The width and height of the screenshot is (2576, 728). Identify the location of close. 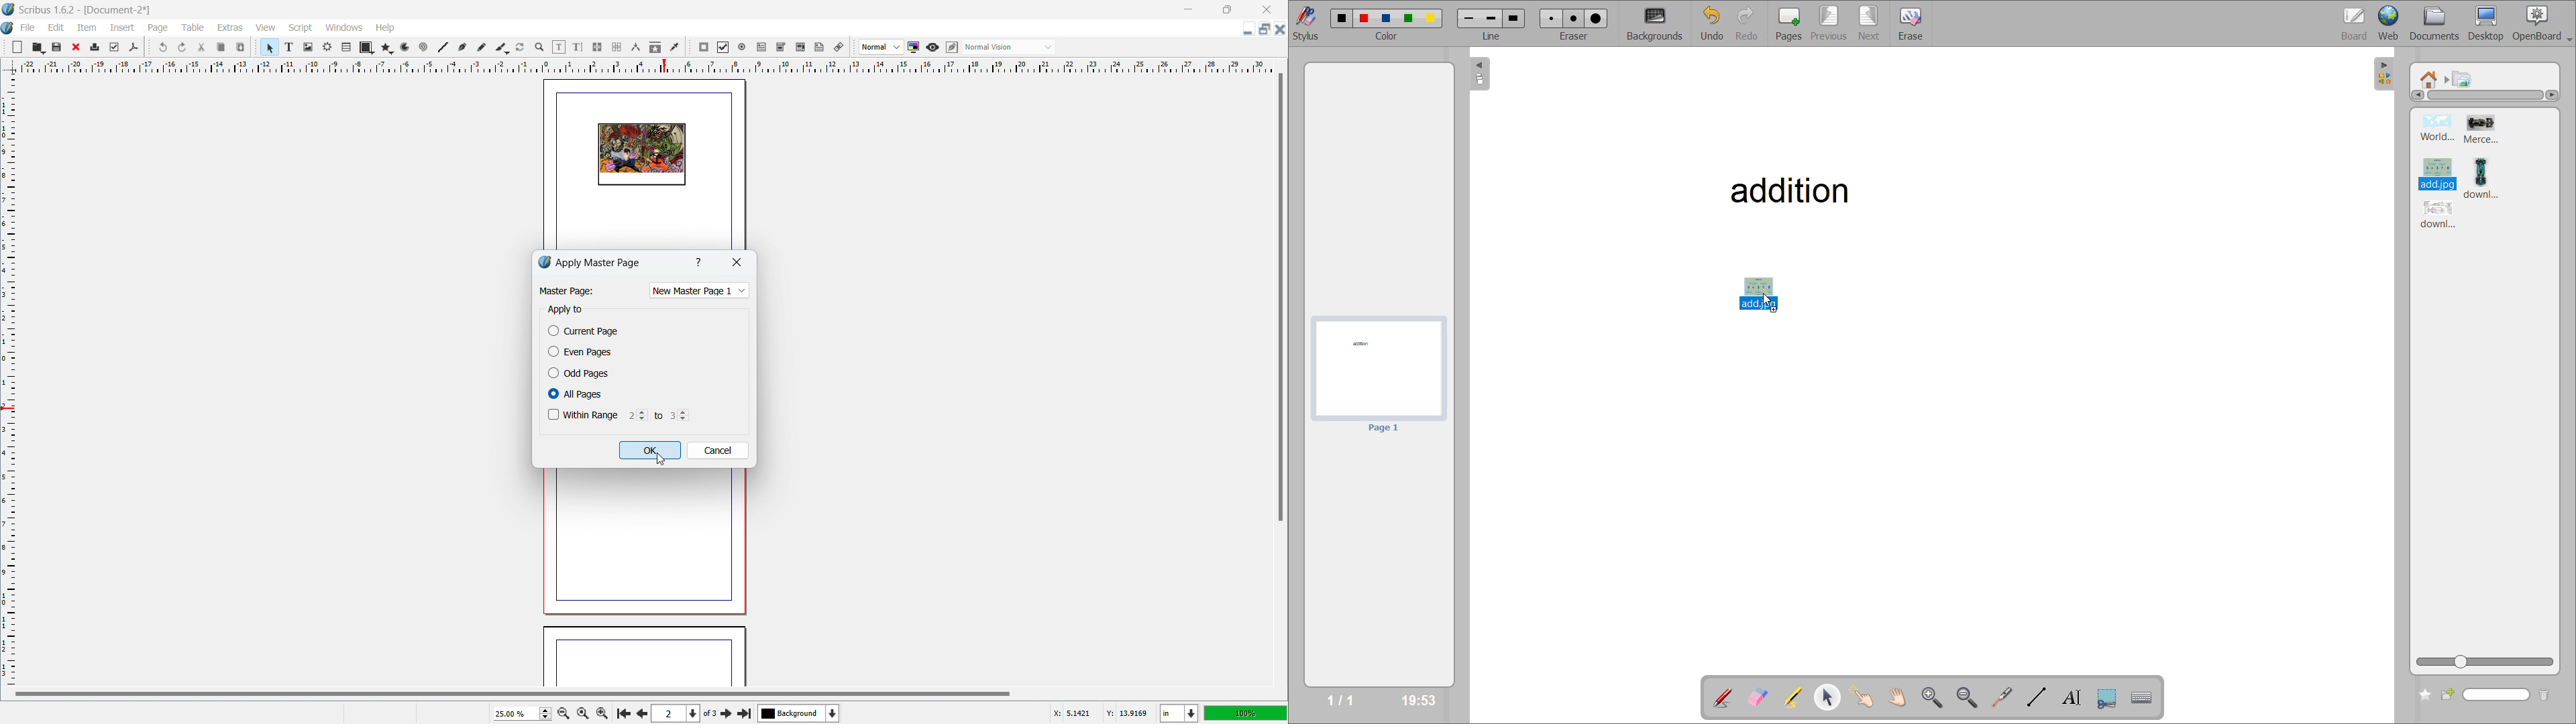
(736, 263).